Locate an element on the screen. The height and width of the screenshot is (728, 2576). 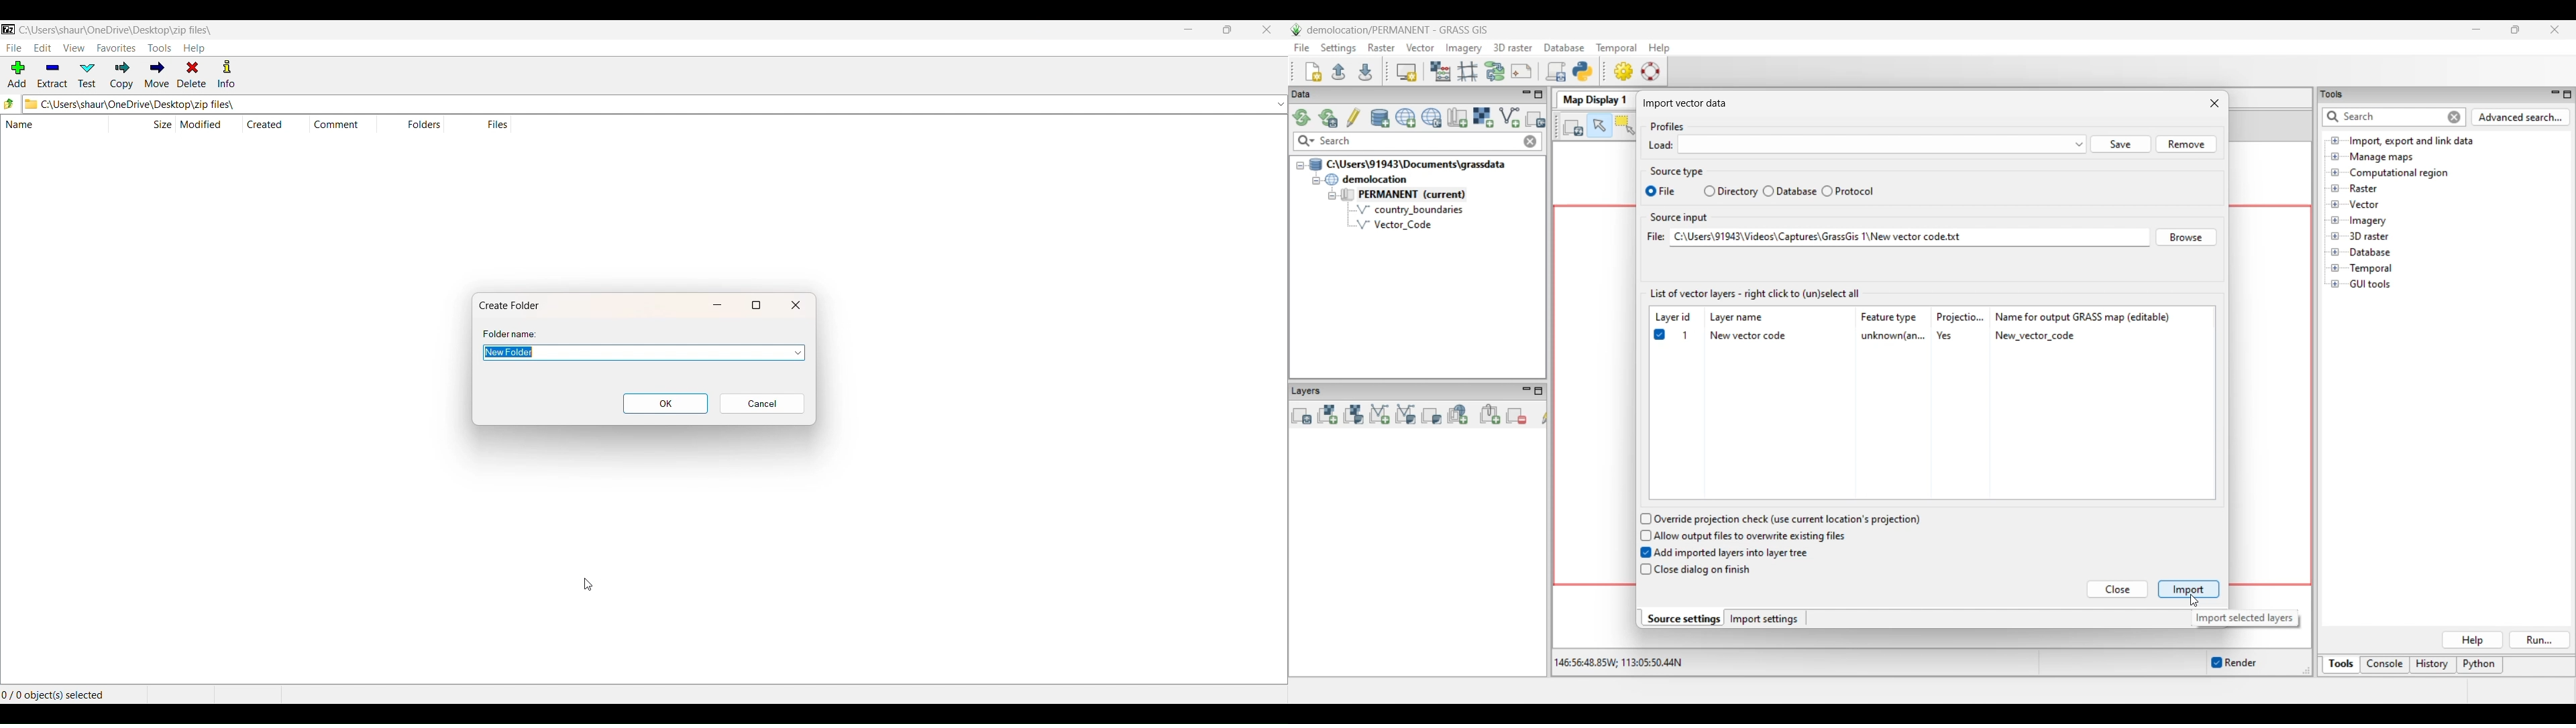
maximize is located at coordinates (757, 304).